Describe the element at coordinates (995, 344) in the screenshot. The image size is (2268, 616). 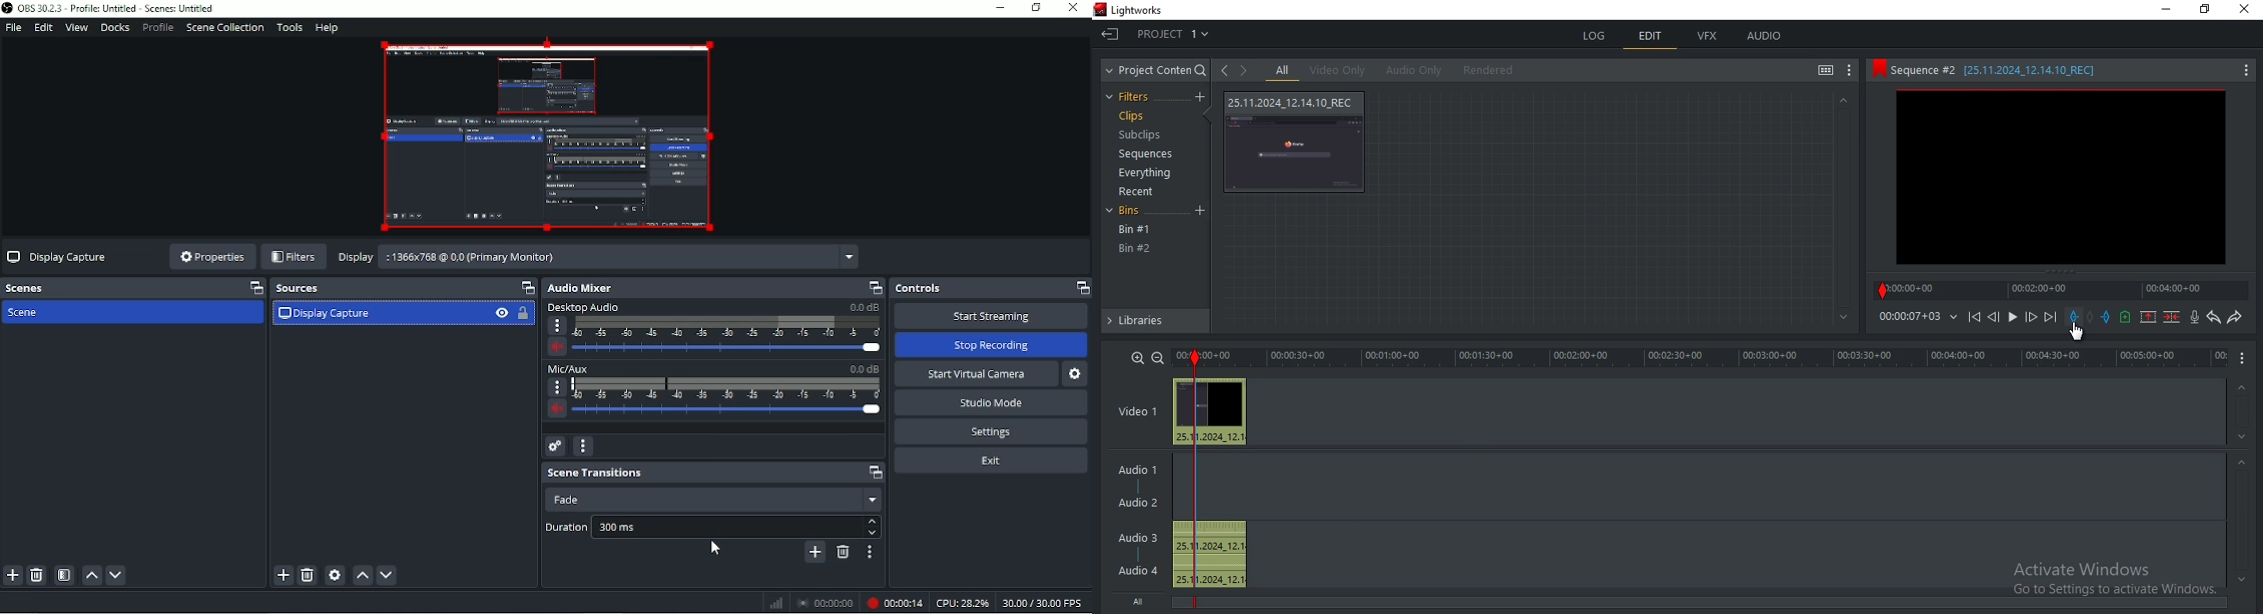
I see `Stop recording` at that location.